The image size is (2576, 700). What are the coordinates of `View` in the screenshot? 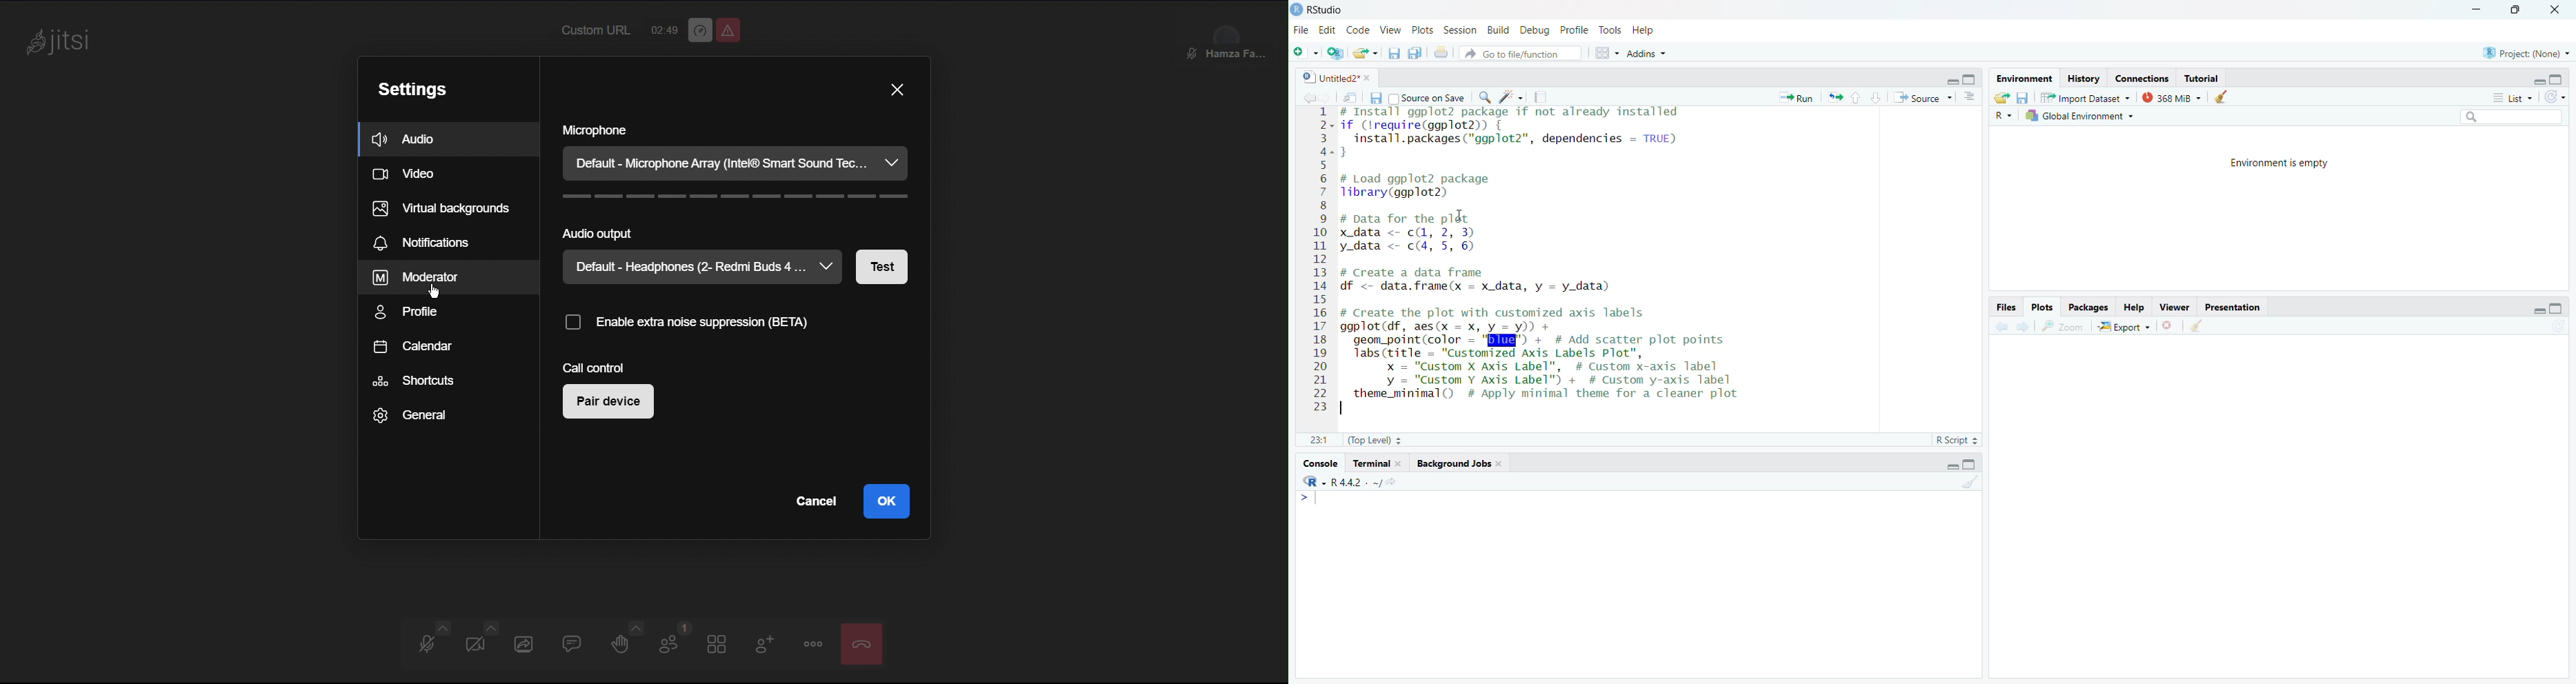 It's located at (1392, 30).